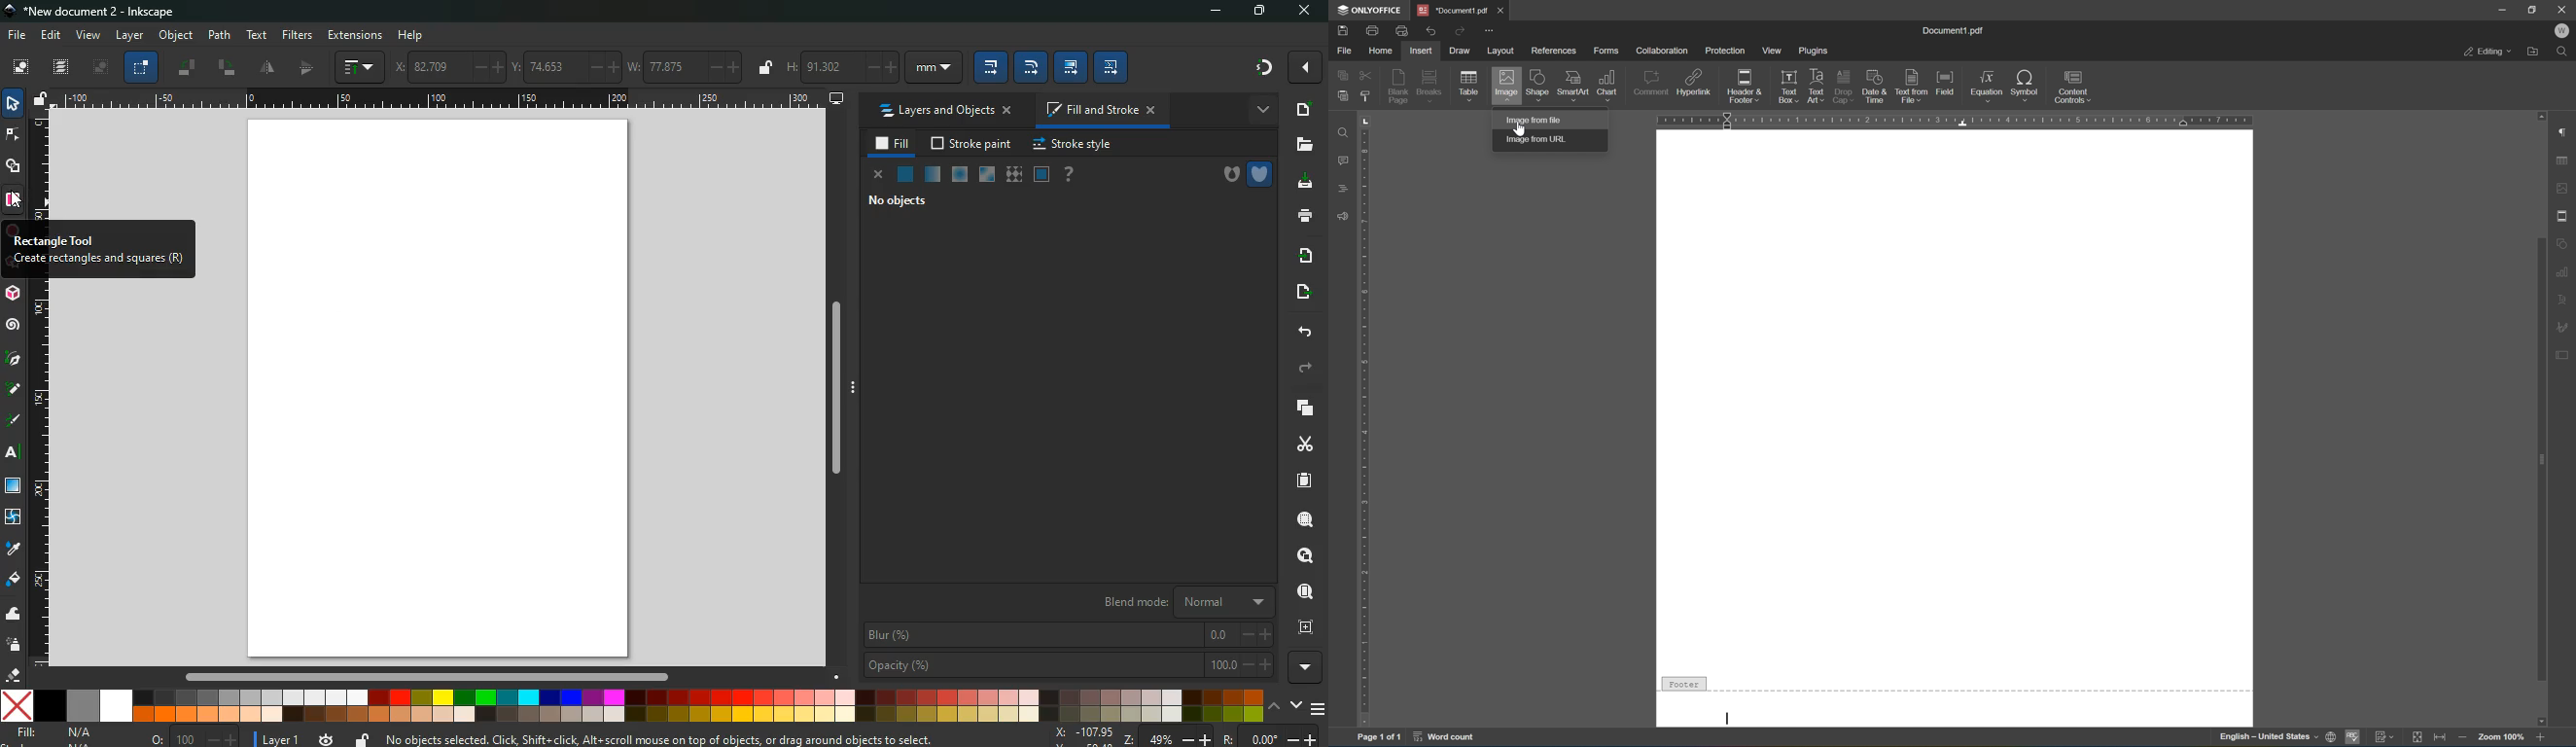 This screenshot has width=2576, height=756. What do you see at coordinates (1307, 409) in the screenshot?
I see `layers` at bounding box center [1307, 409].